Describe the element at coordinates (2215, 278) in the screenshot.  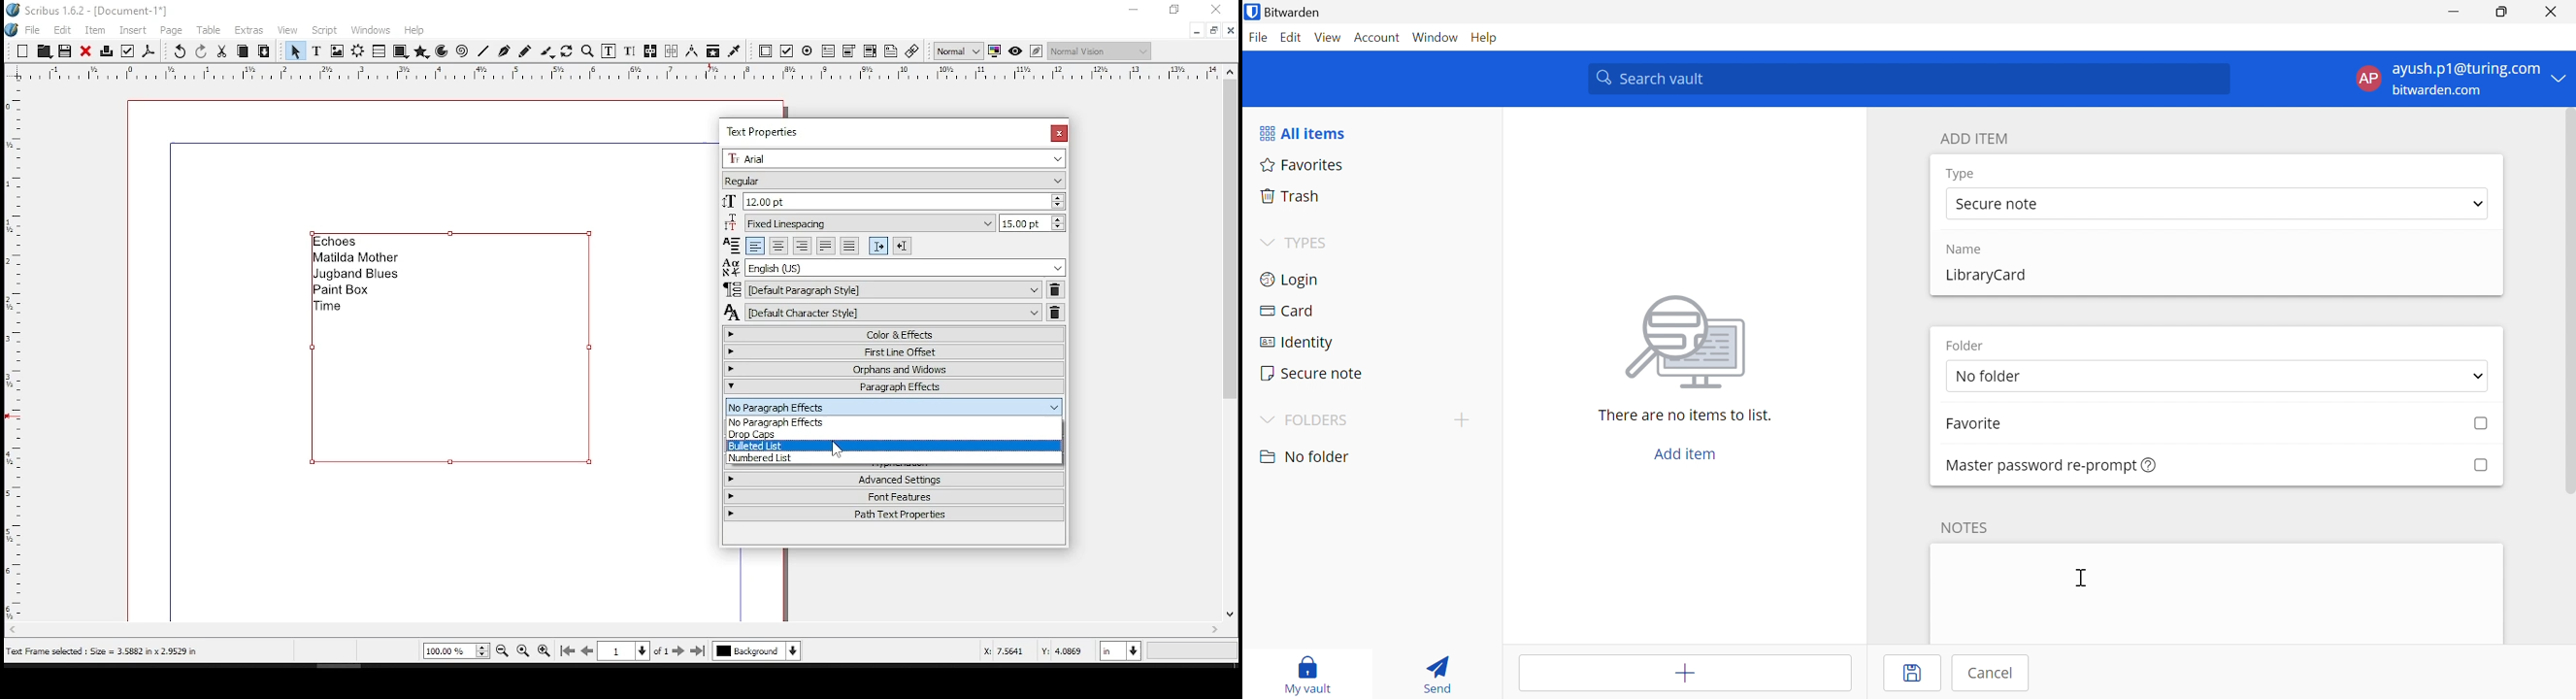
I see `add name` at that location.